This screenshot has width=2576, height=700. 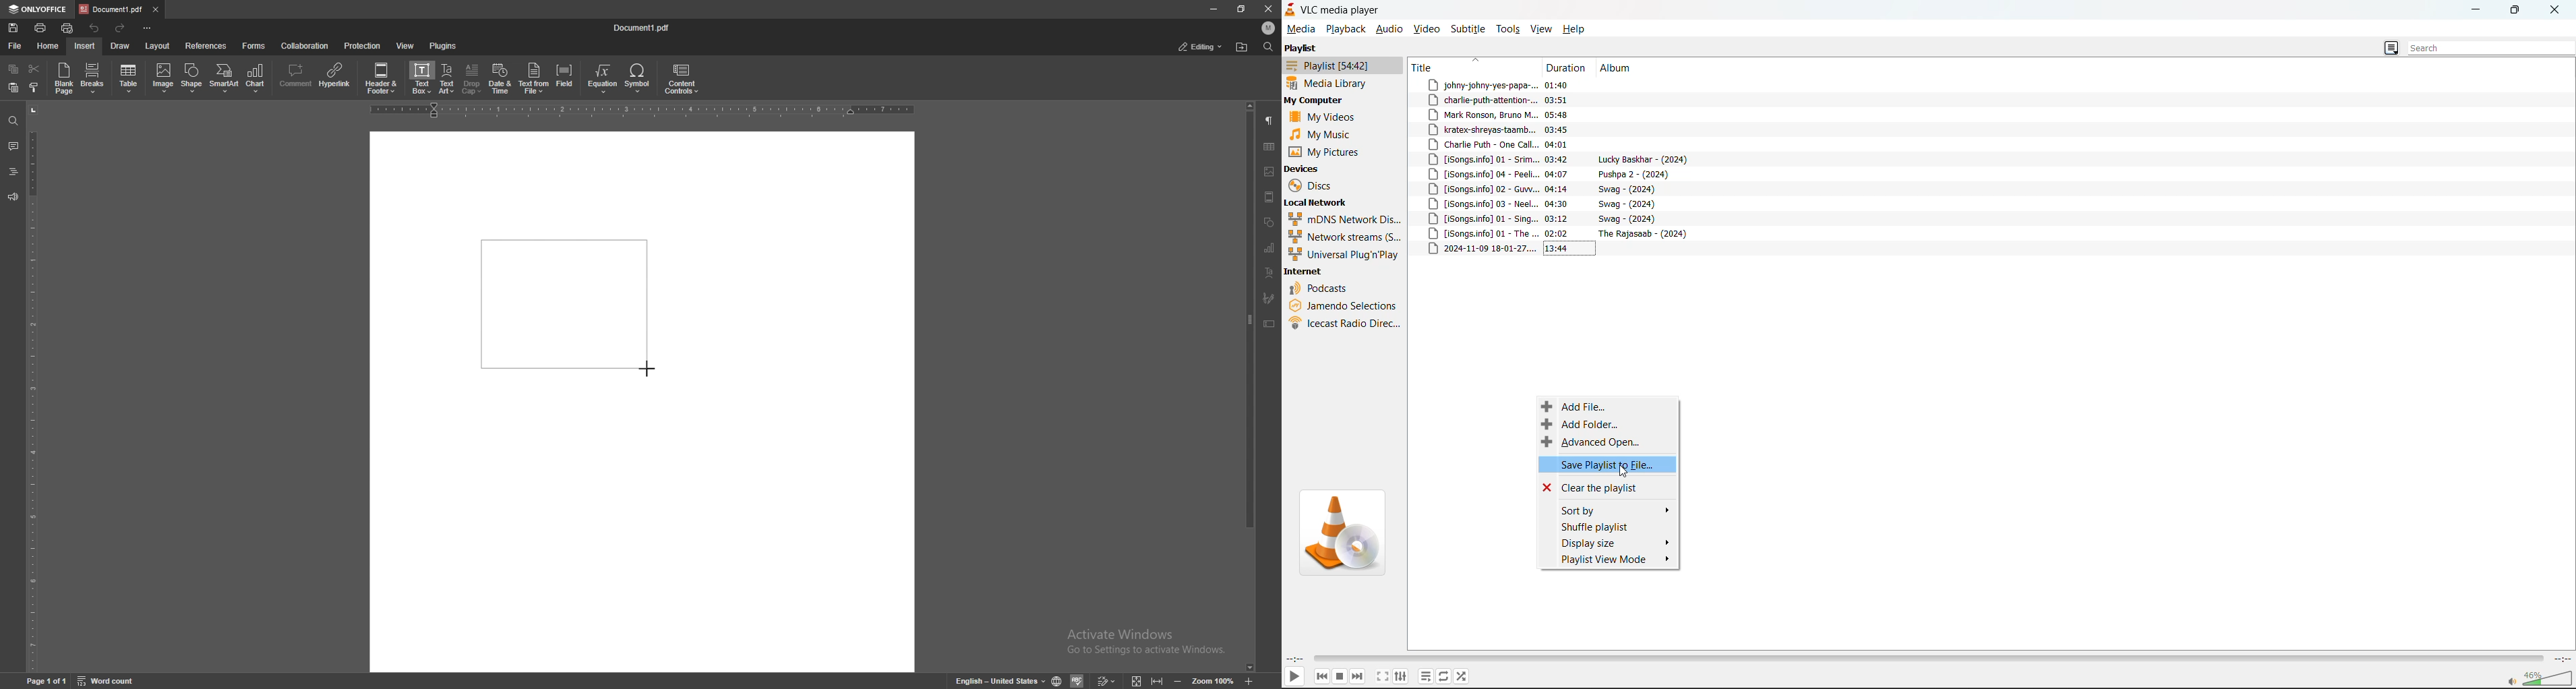 What do you see at coordinates (13, 172) in the screenshot?
I see `headings` at bounding box center [13, 172].